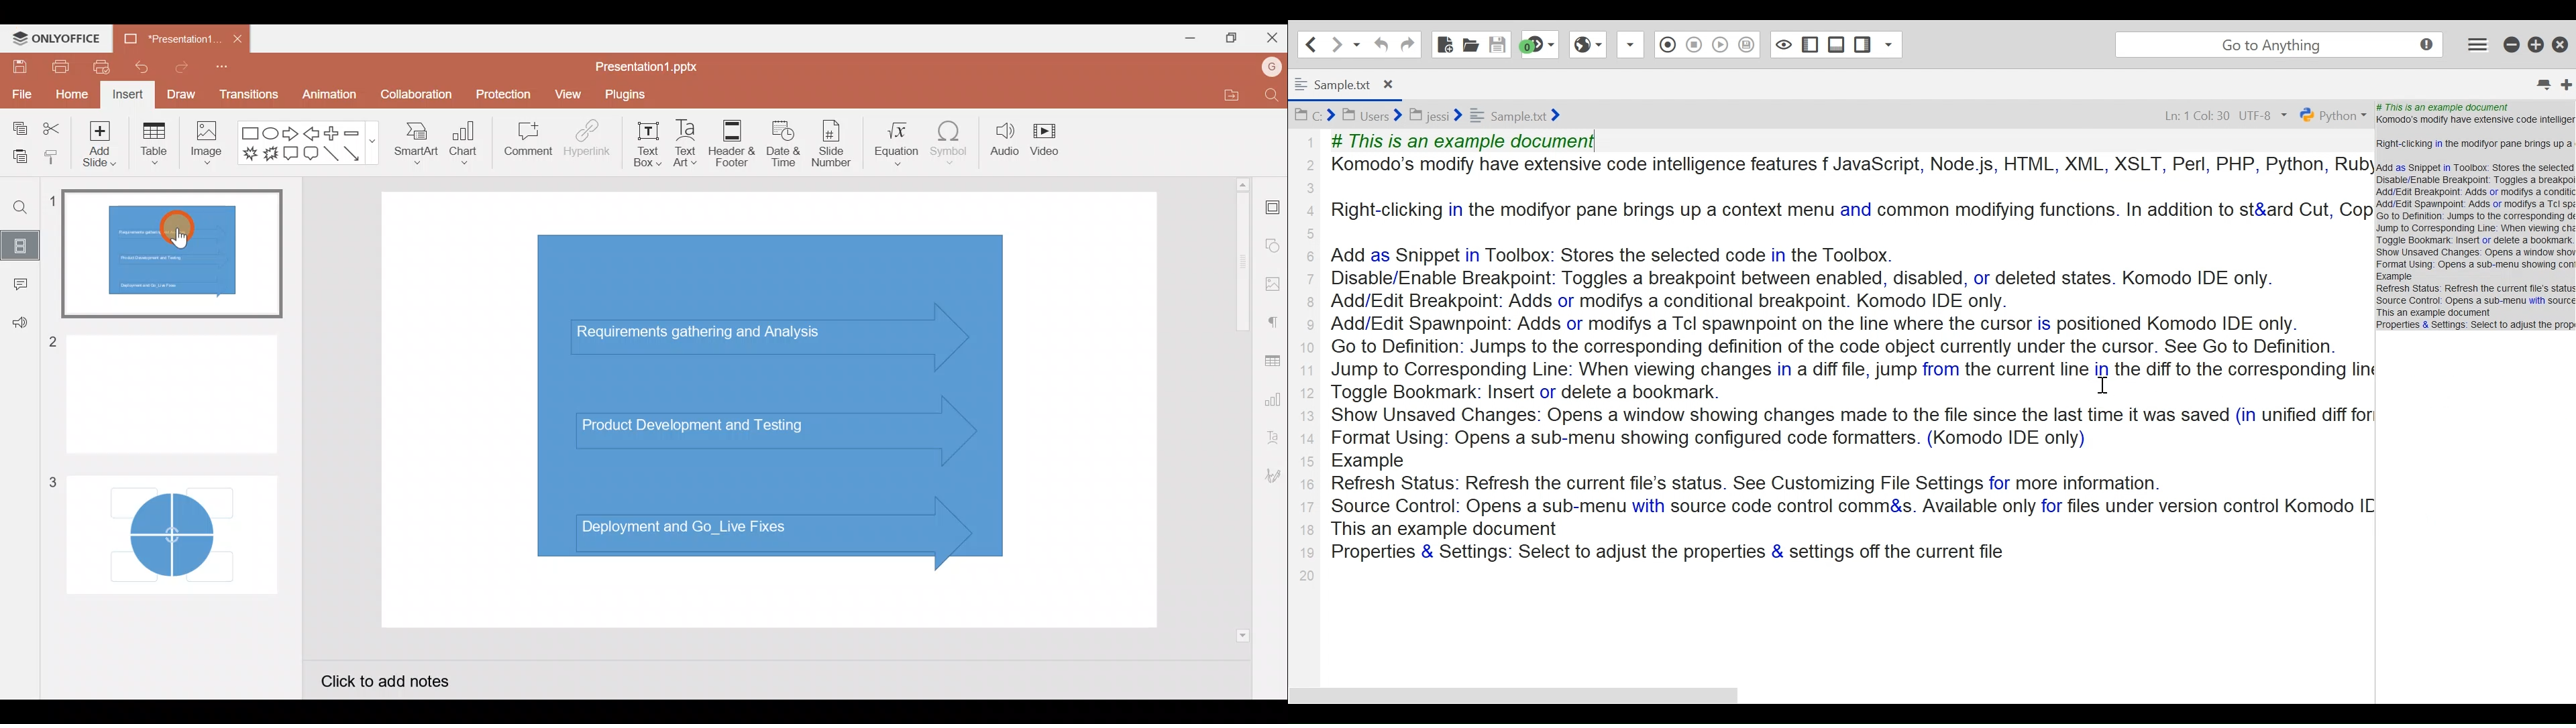  Describe the element at coordinates (416, 148) in the screenshot. I see `SmartArt` at that location.